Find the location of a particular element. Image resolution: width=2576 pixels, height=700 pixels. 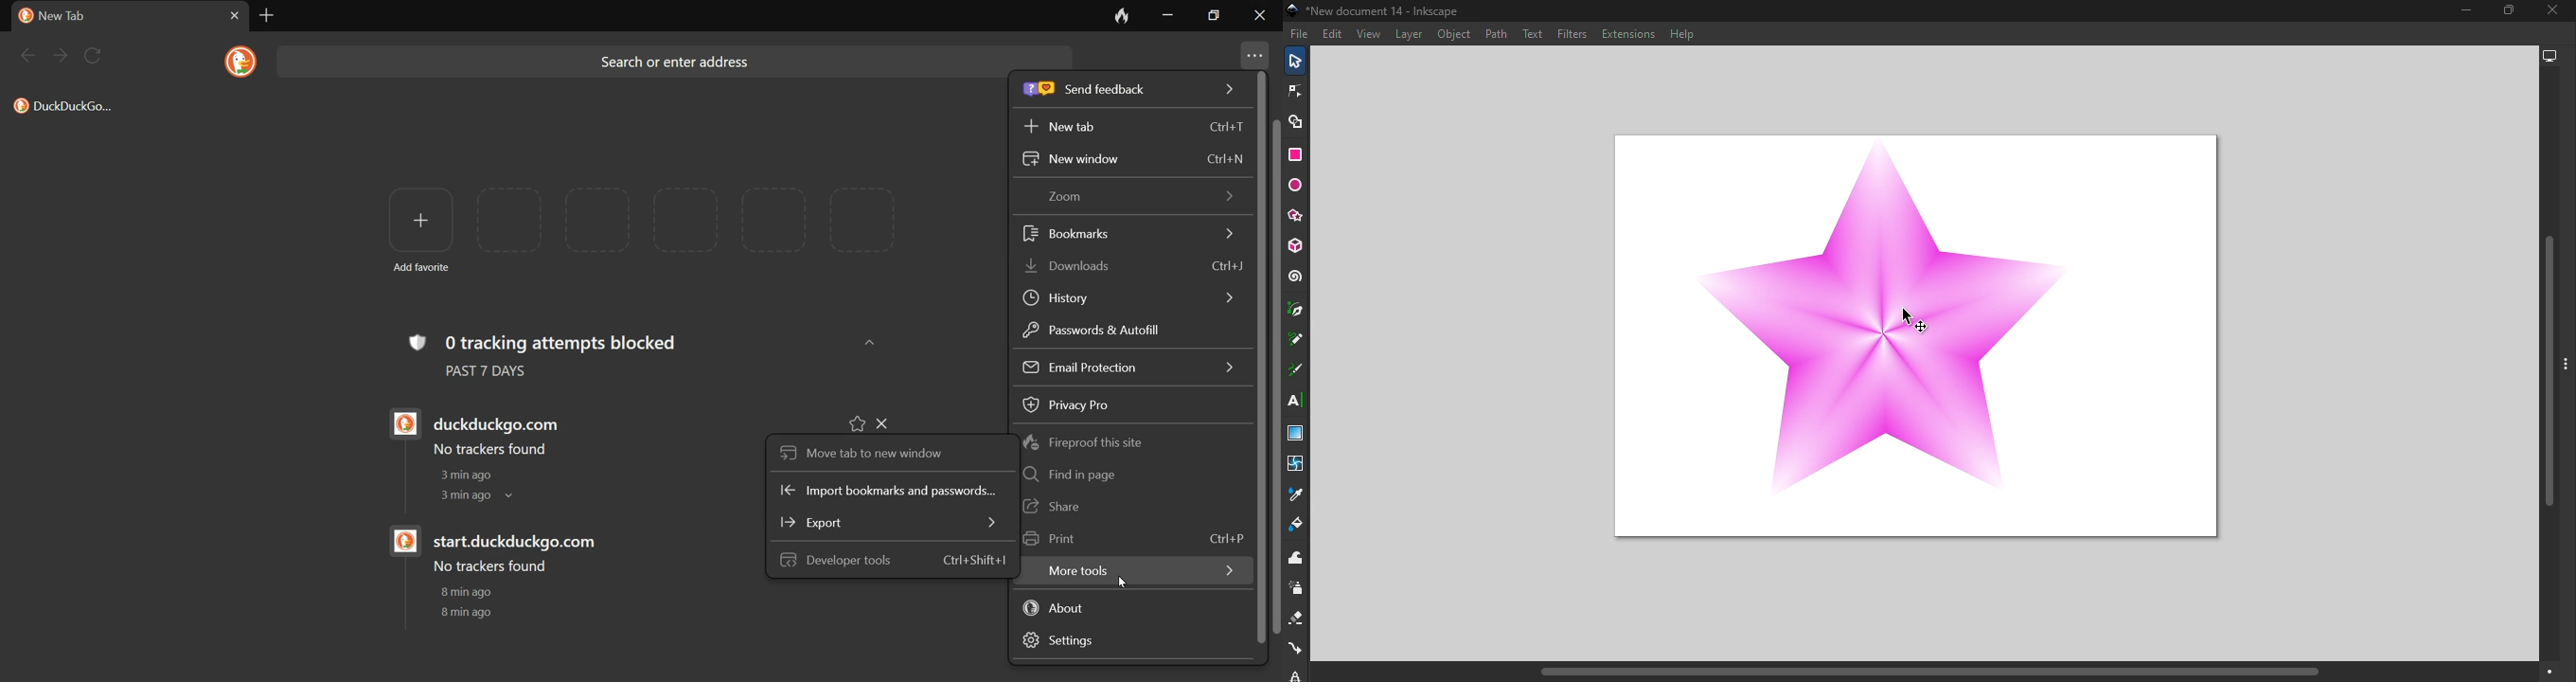

Developer tools Ctrl+Shift+I is located at coordinates (892, 559).